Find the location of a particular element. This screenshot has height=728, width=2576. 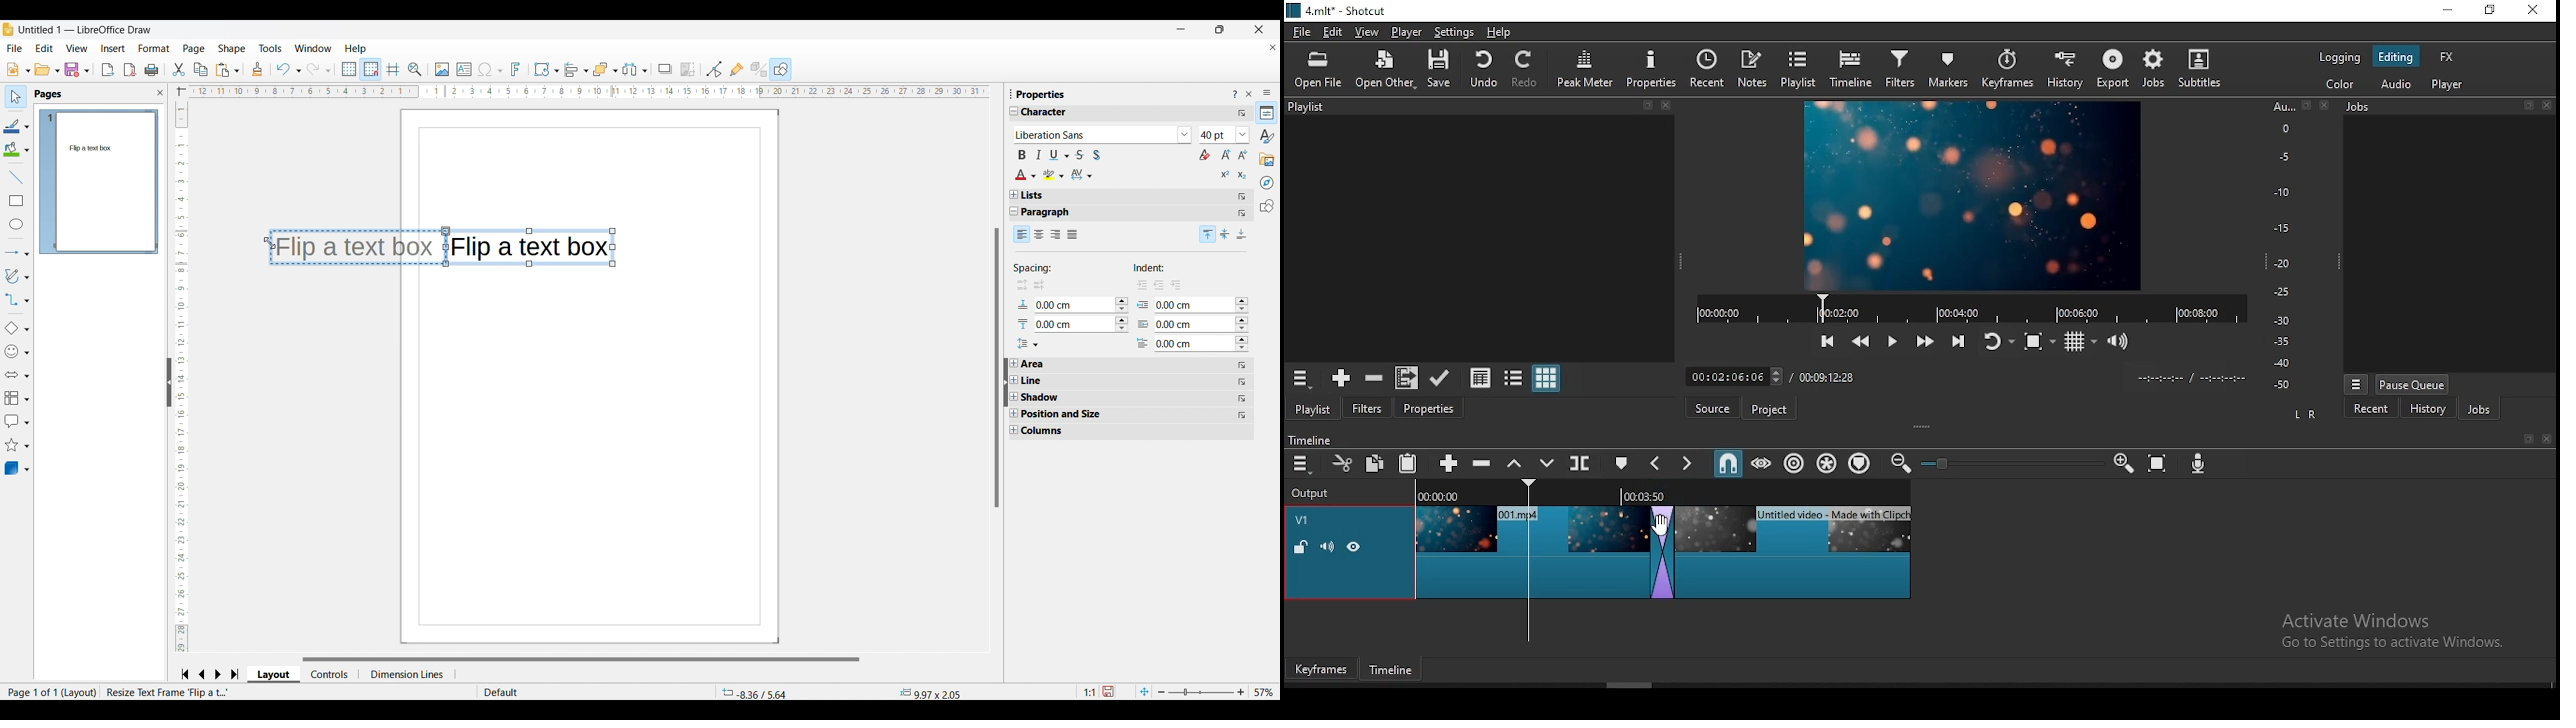

Alignment options is located at coordinates (576, 70).